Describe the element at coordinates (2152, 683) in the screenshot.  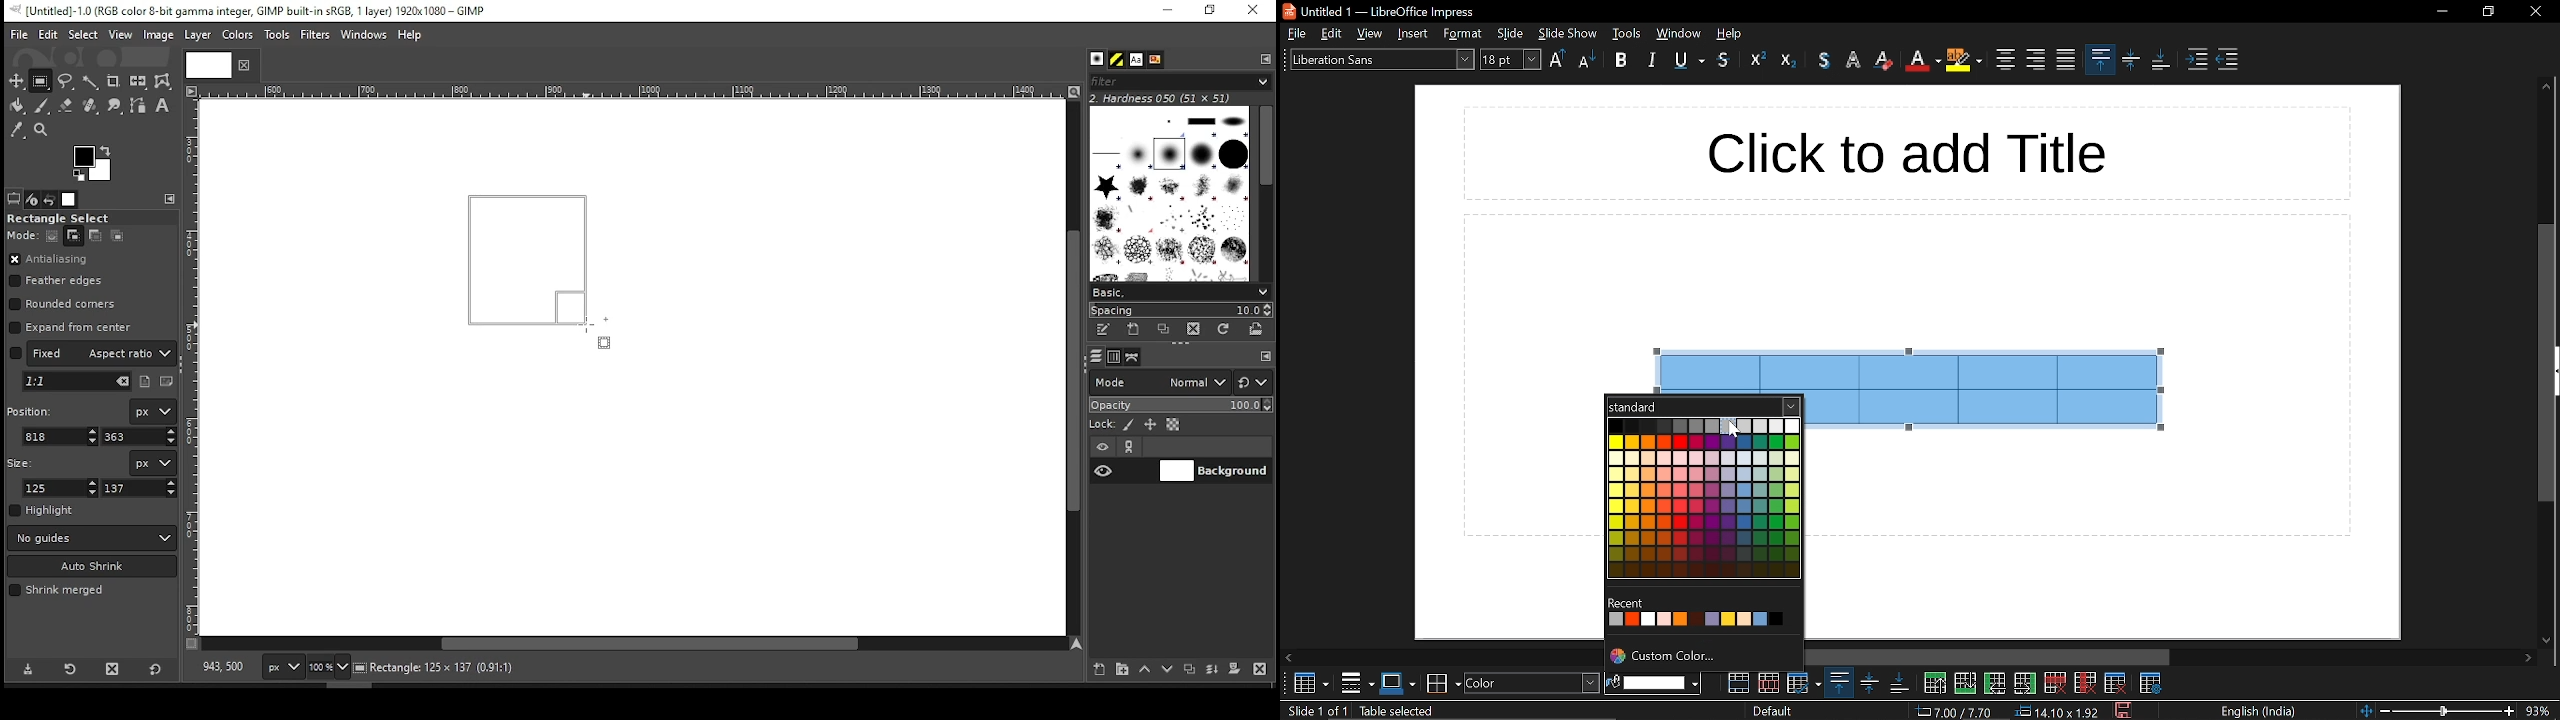
I see `table properties` at that location.